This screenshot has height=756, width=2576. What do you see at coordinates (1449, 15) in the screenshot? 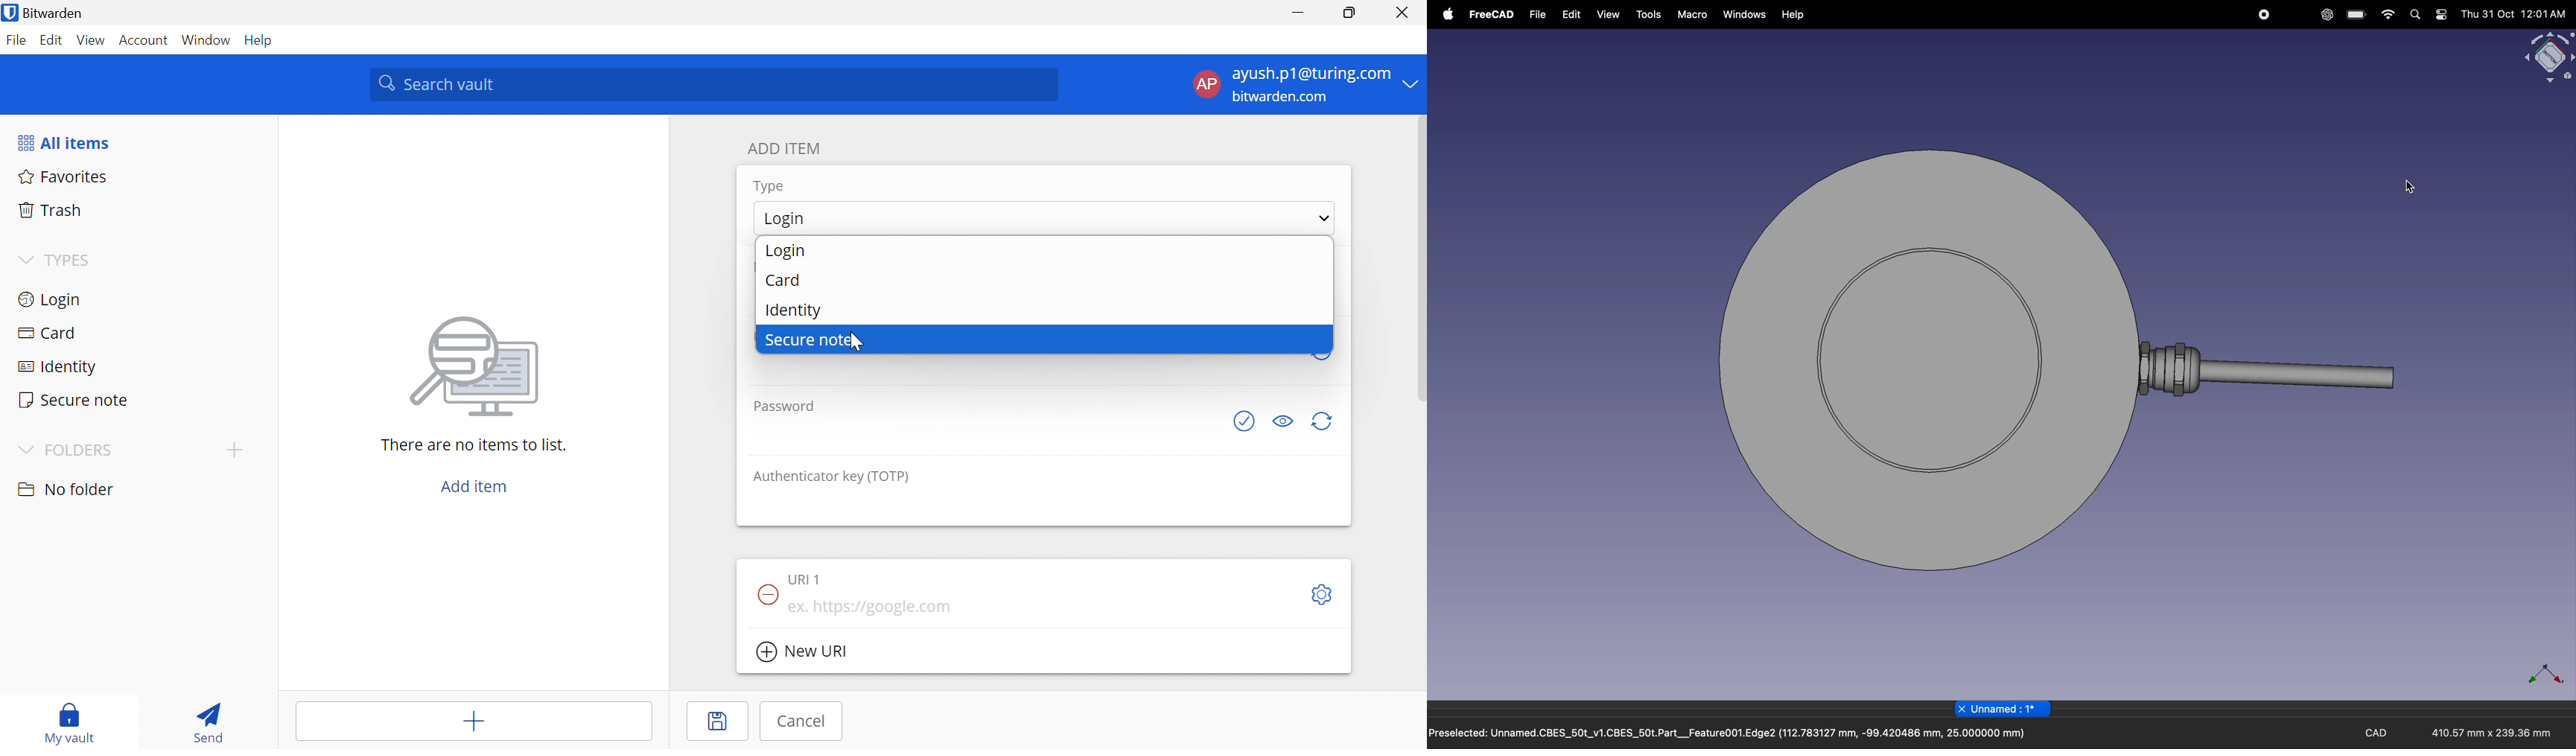
I see `apple menu` at bounding box center [1449, 15].